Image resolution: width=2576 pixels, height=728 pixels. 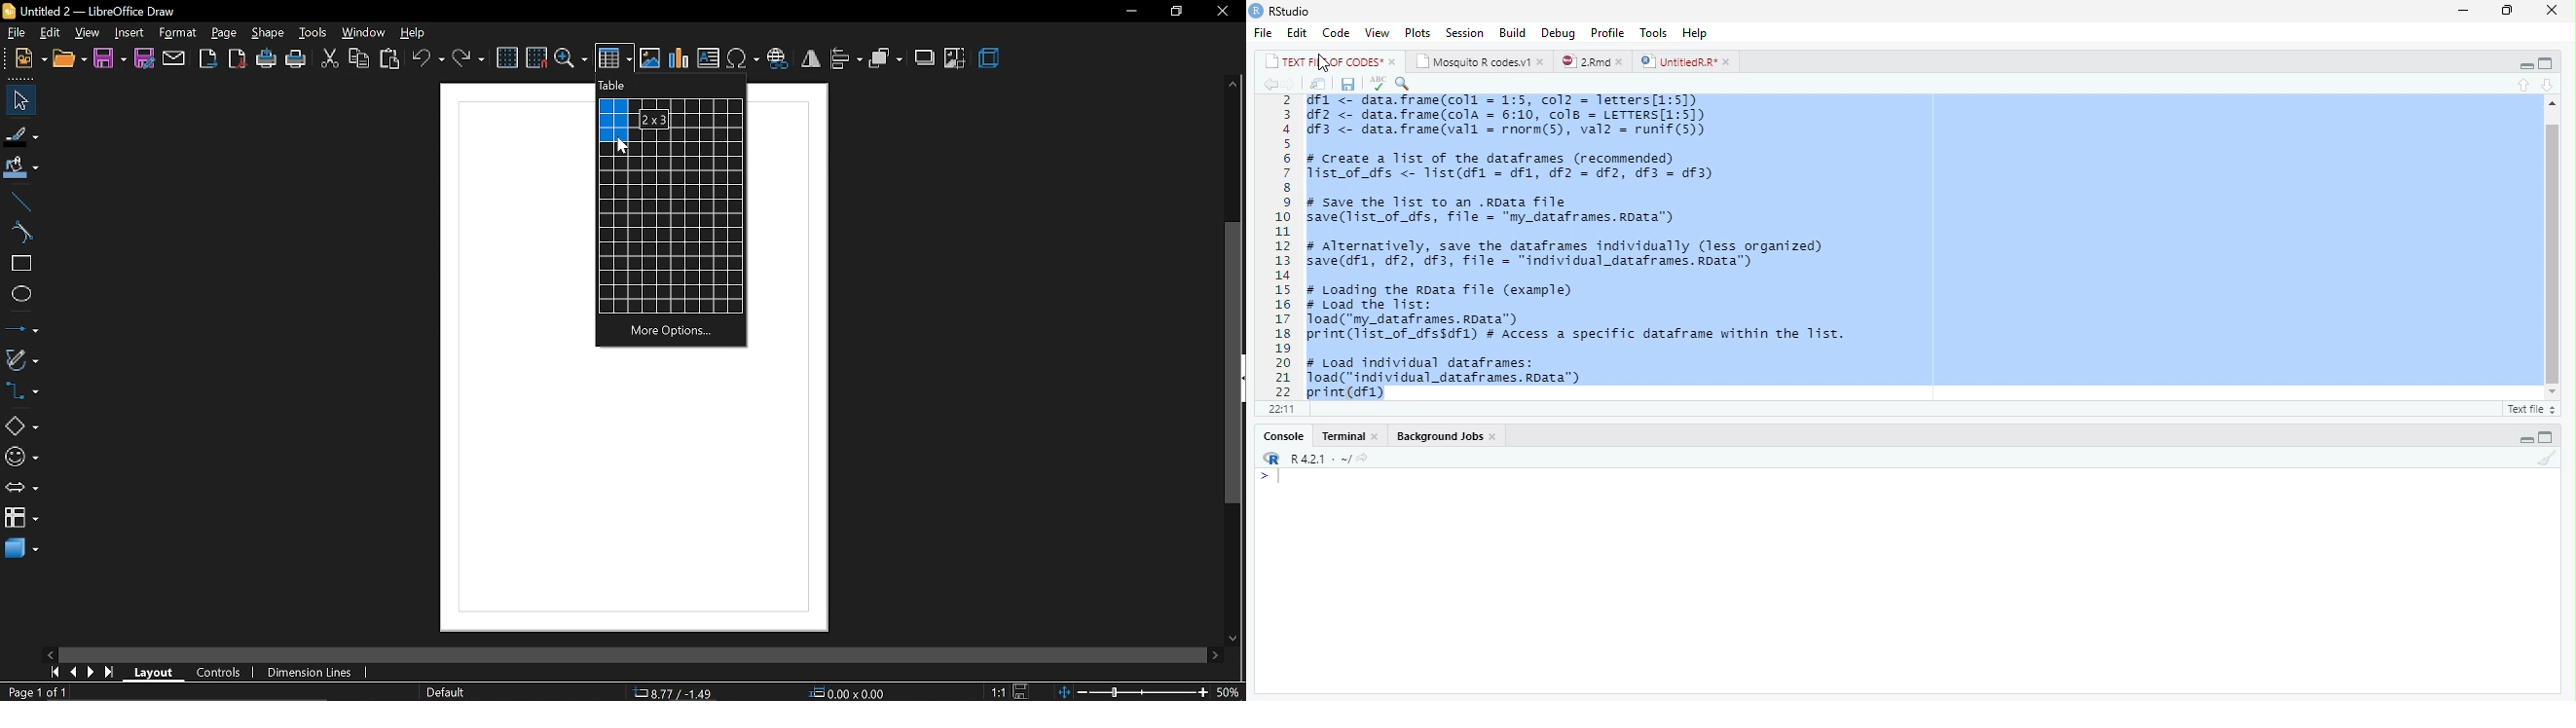 What do you see at coordinates (1231, 691) in the screenshot?
I see `50%` at bounding box center [1231, 691].